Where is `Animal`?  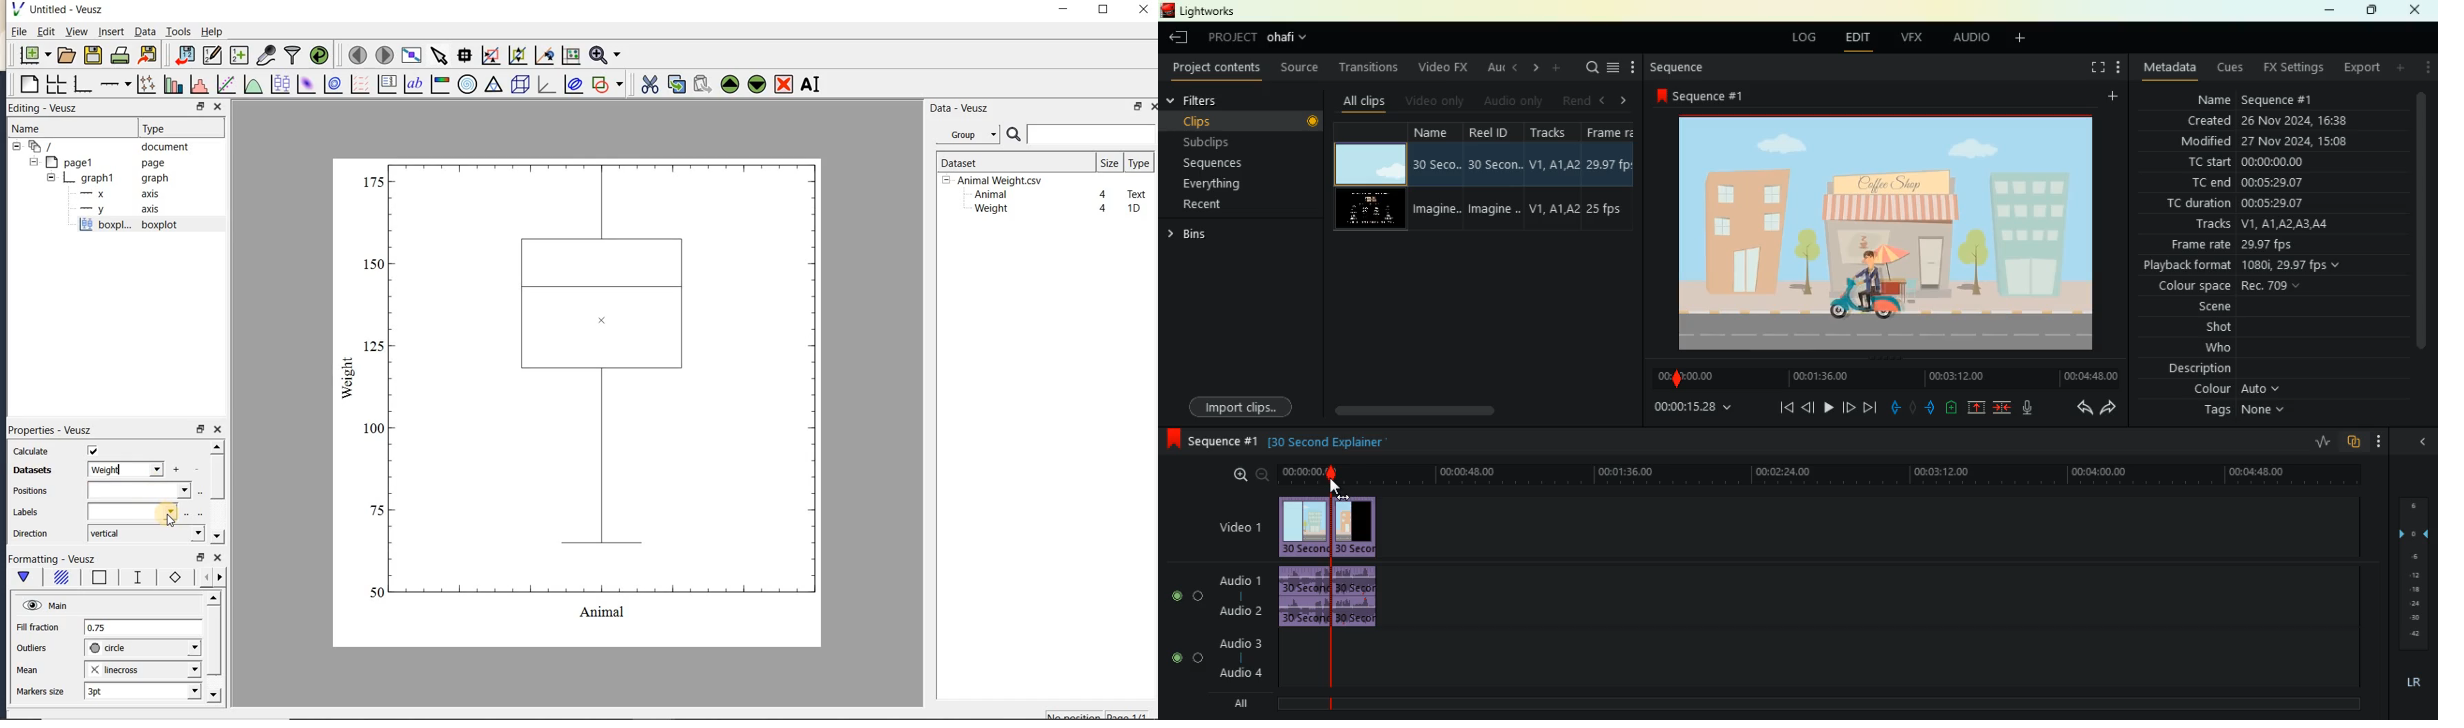
Animal is located at coordinates (990, 195).